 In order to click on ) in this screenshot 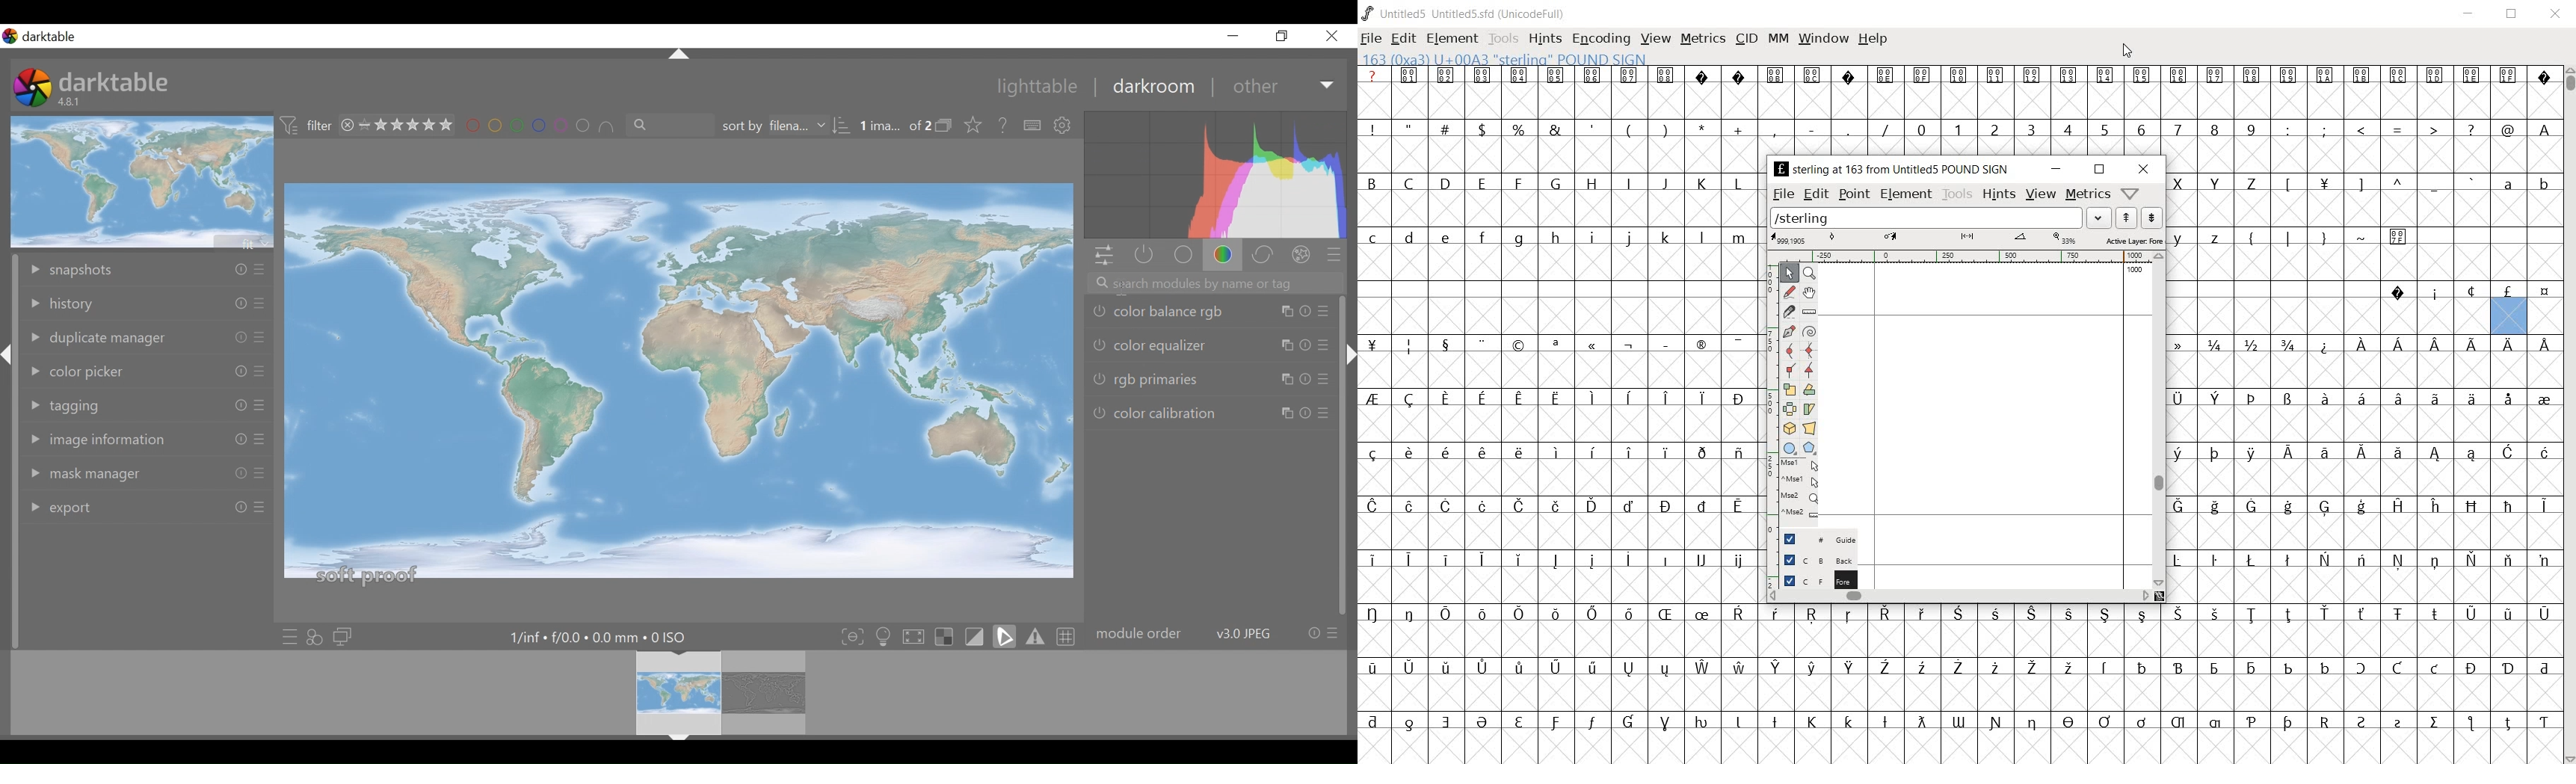, I will do `click(1667, 129)`.